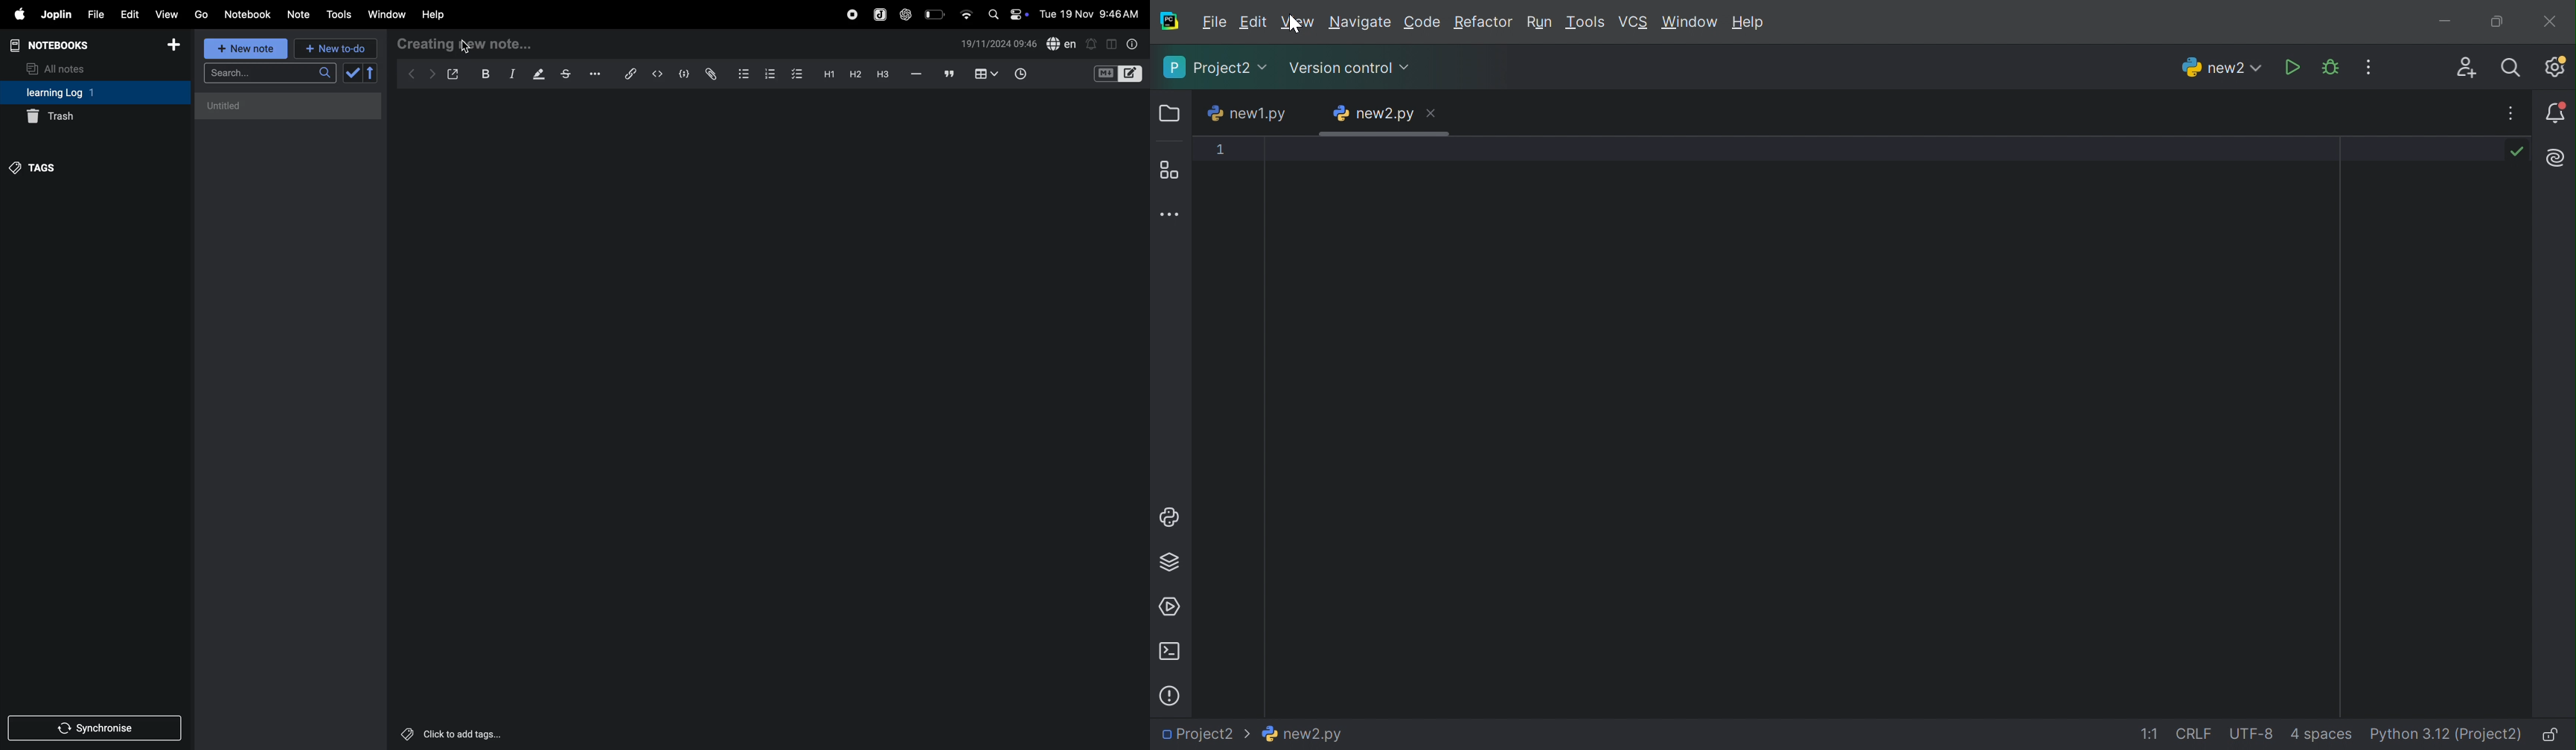 The width and height of the screenshot is (2576, 756). Describe the element at coordinates (412, 72) in the screenshot. I see `backward` at that location.